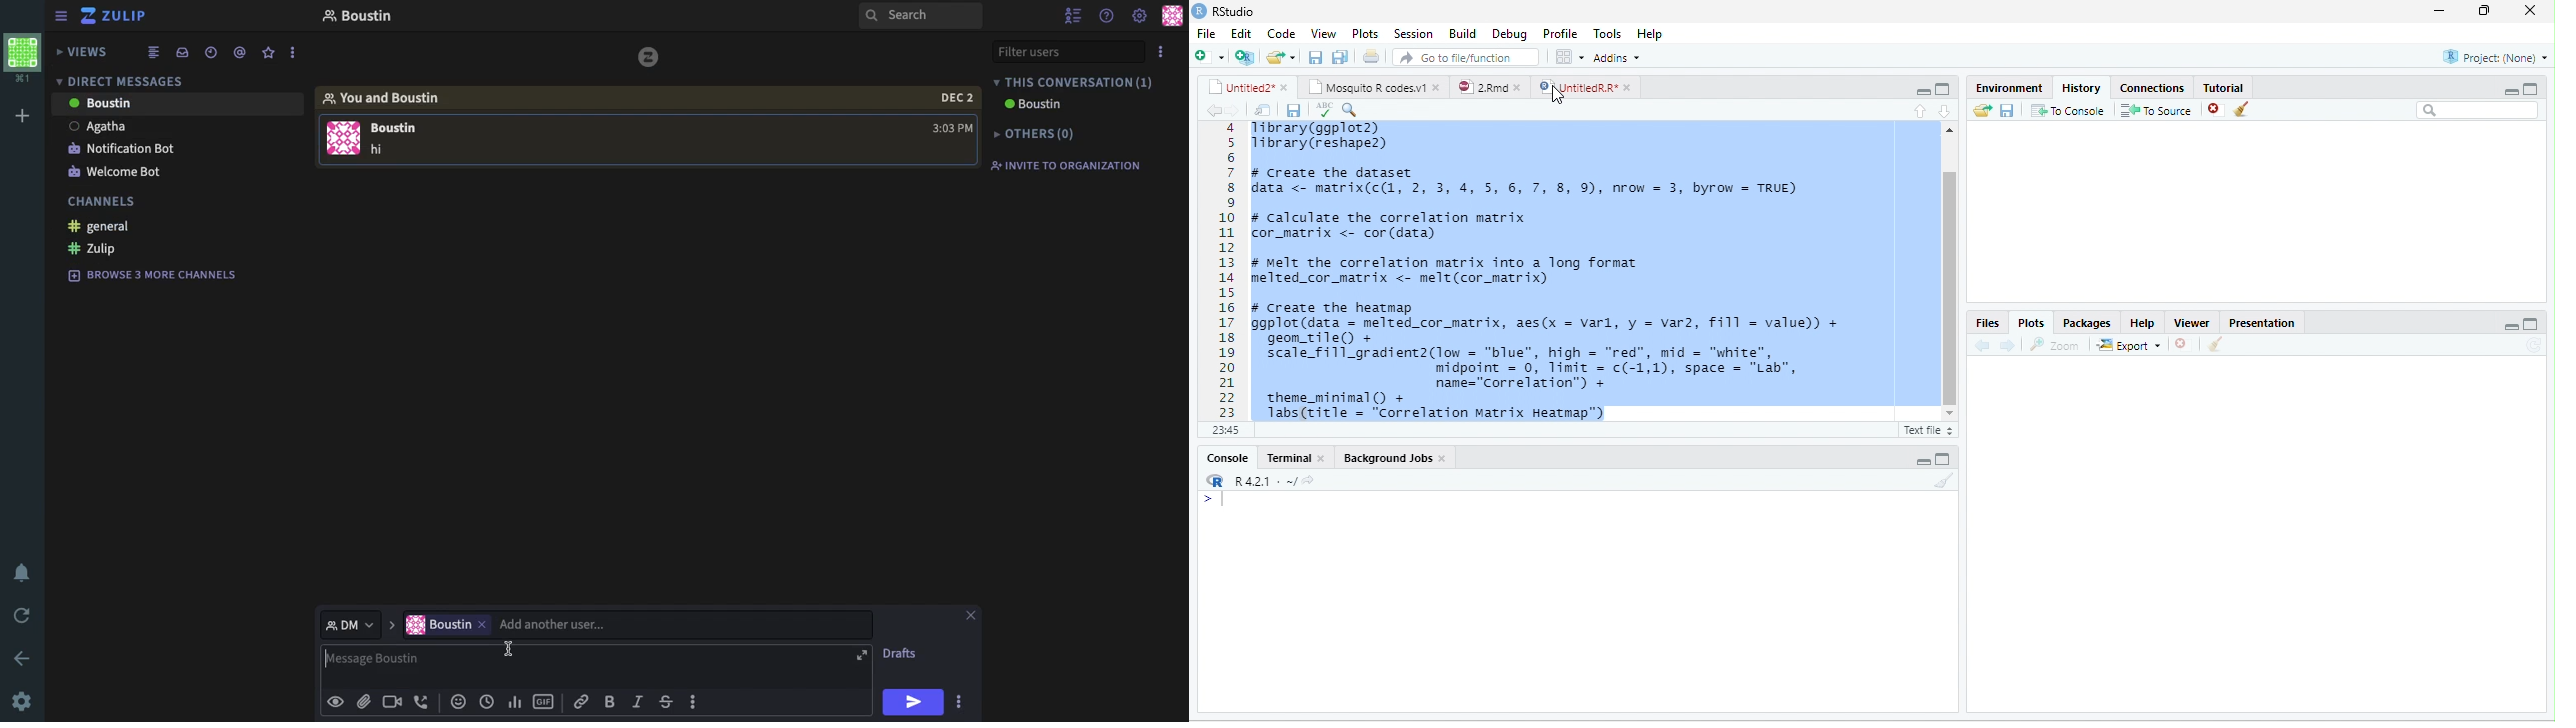 Image resolution: width=2576 pixels, height=728 pixels. Describe the element at coordinates (154, 54) in the screenshot. I see `combined feed` at that location.